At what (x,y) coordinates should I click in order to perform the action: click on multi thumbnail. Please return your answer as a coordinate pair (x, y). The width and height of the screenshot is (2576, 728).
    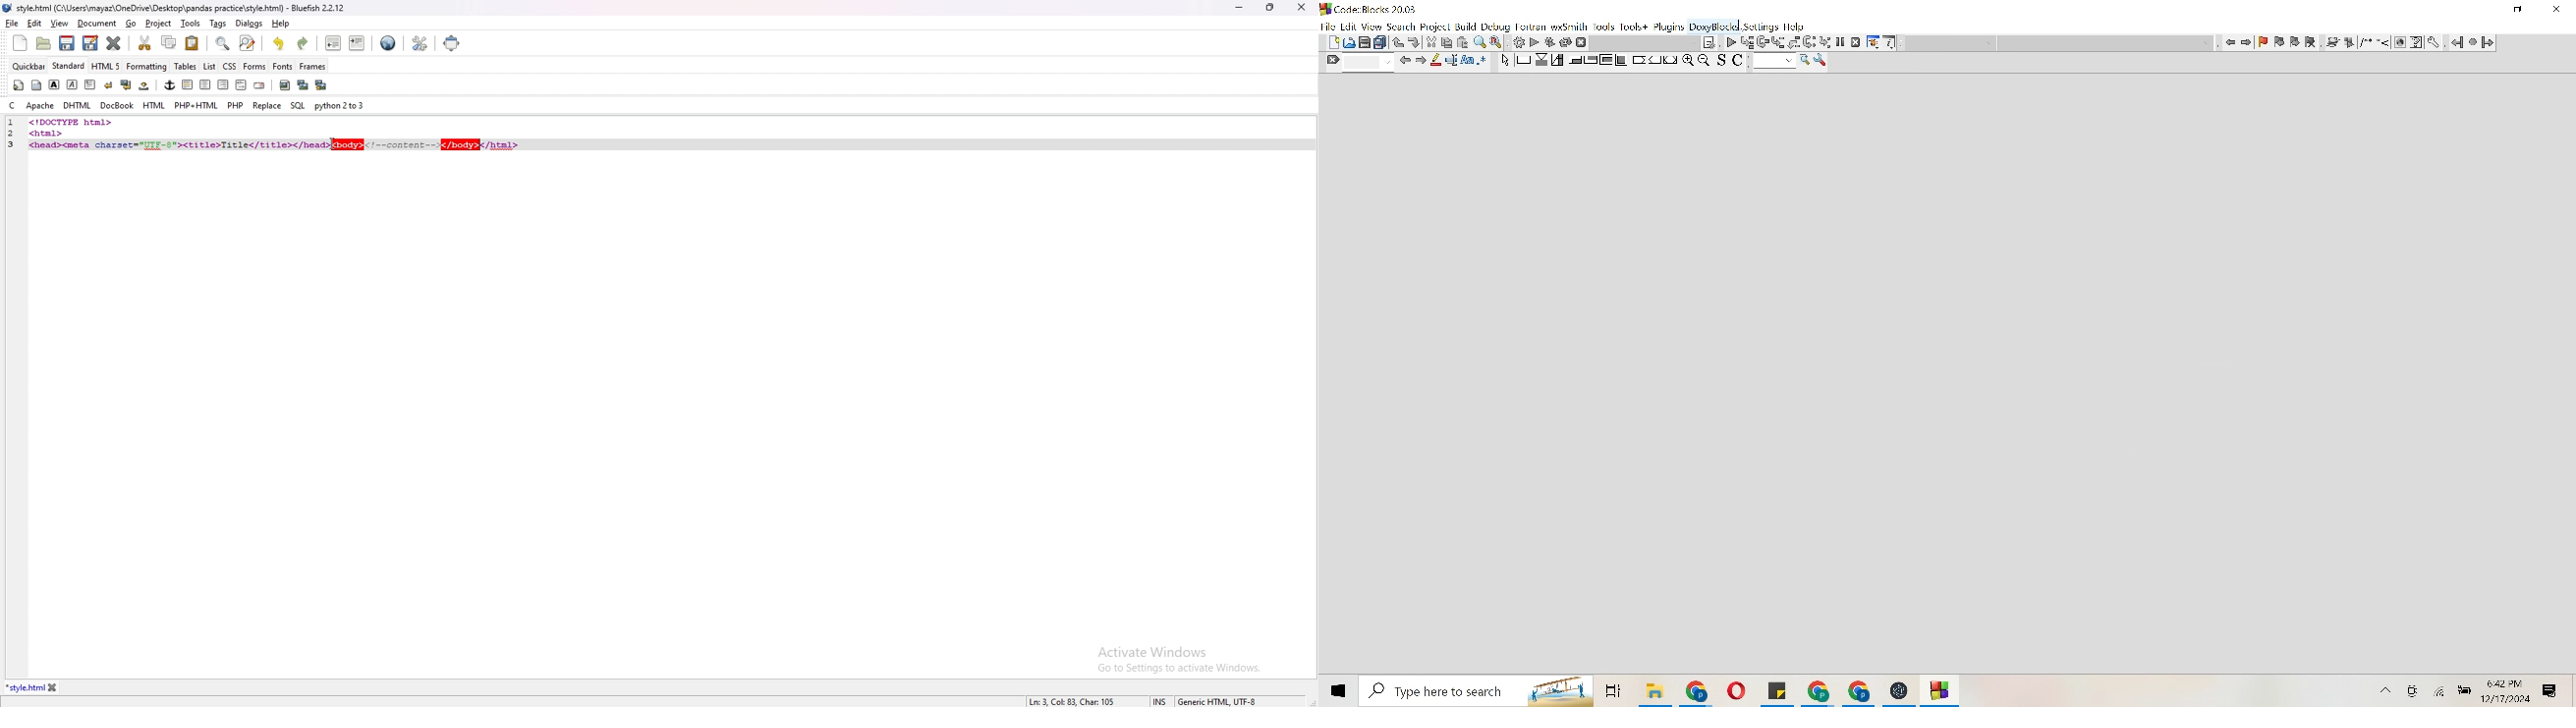
    Looking at the image, I should click on (320, 84).